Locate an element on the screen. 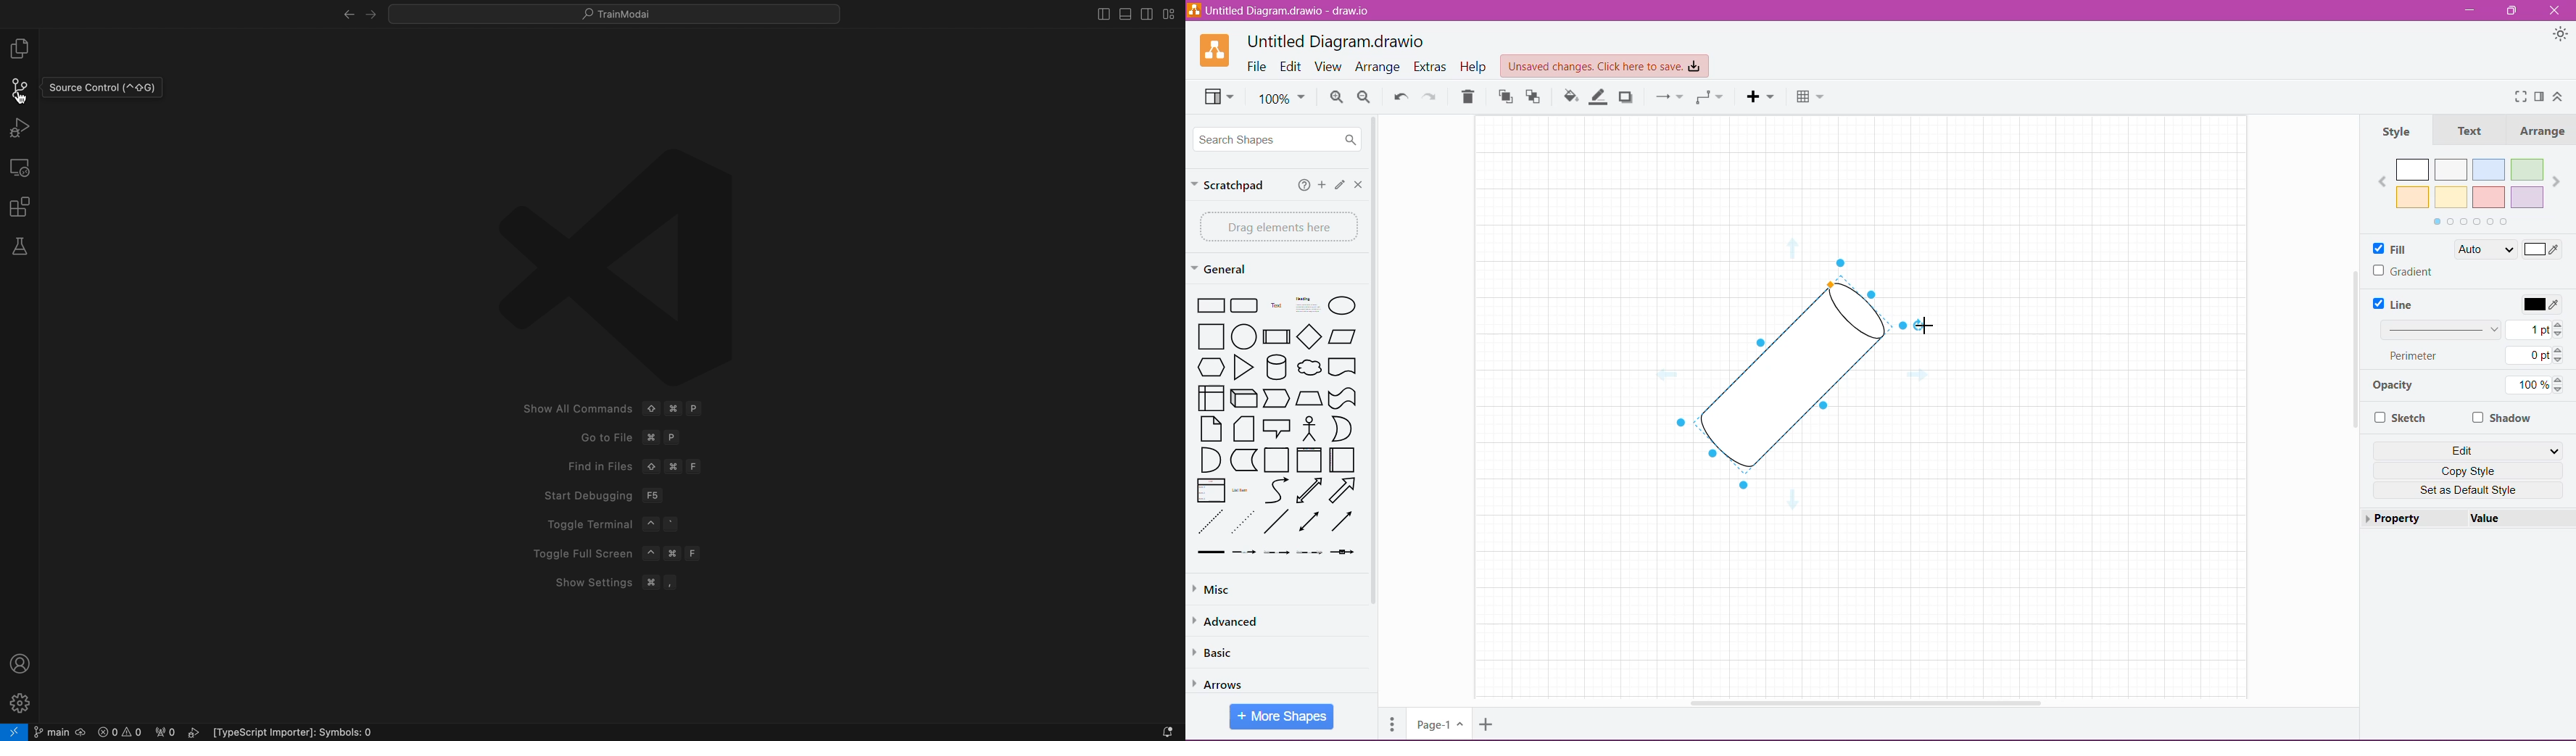  Connection is located at coordinates (1667, 98).